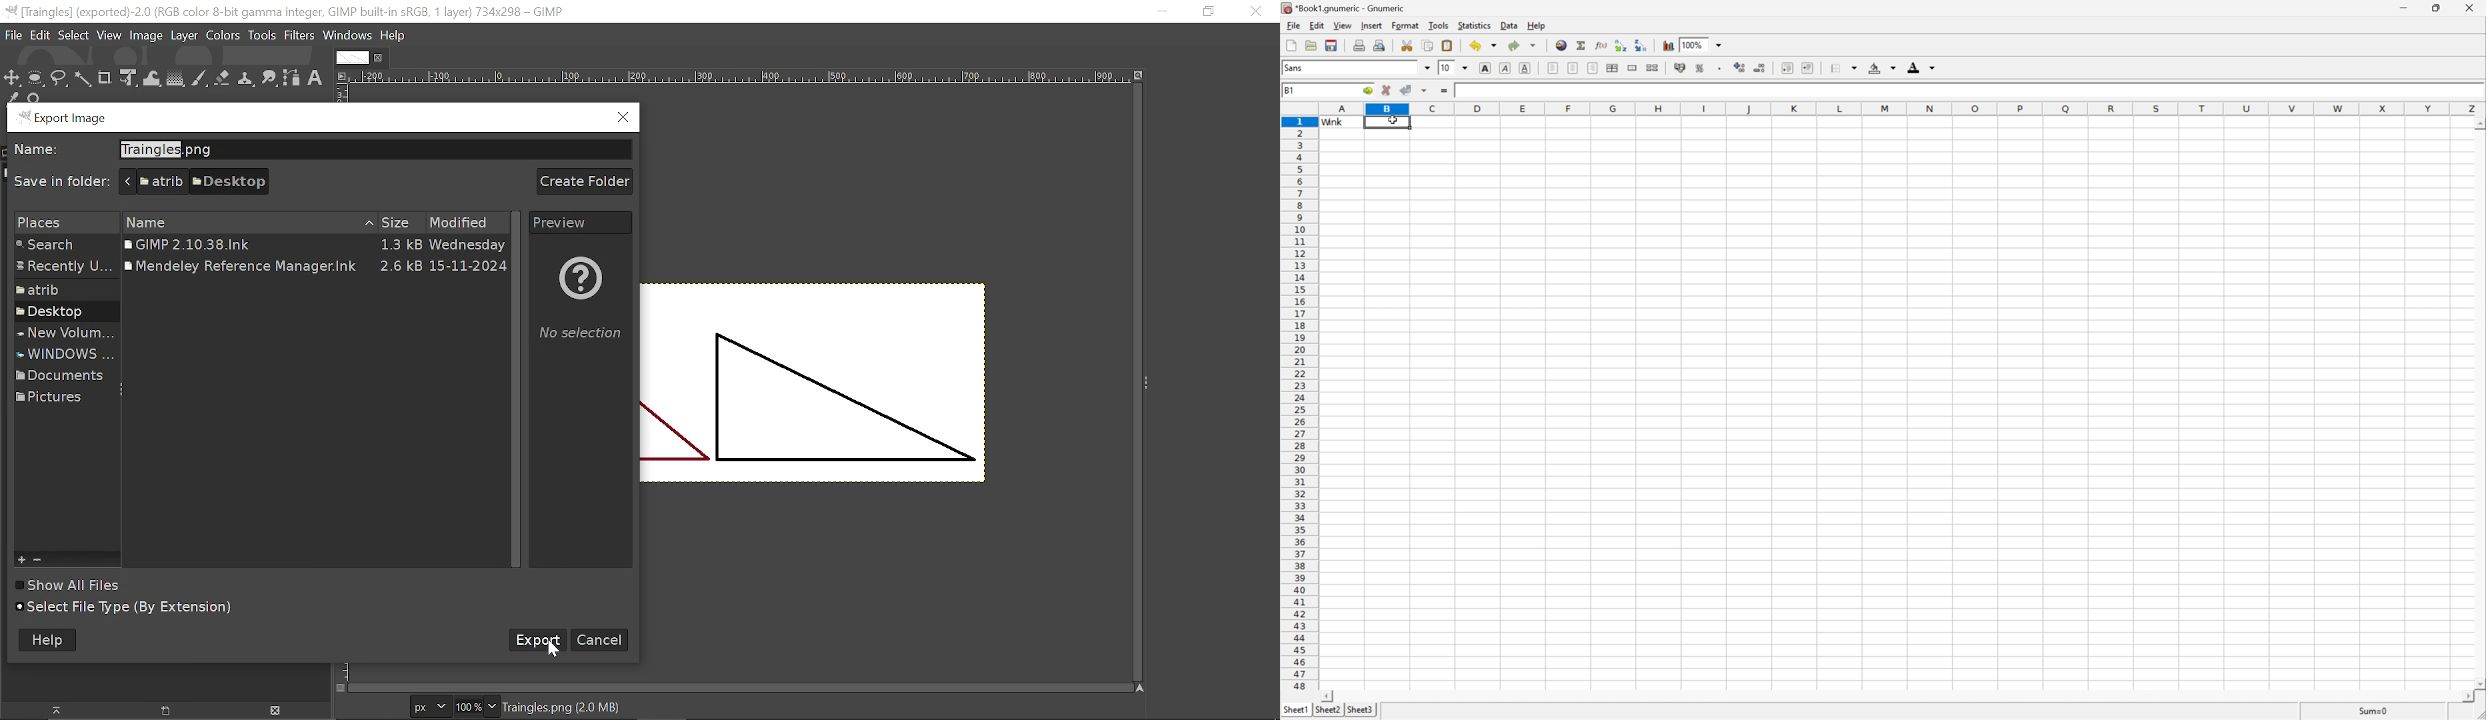 The height and width of the screenshot is (728, 2492). I want to click on Layer, so click(184, 36).